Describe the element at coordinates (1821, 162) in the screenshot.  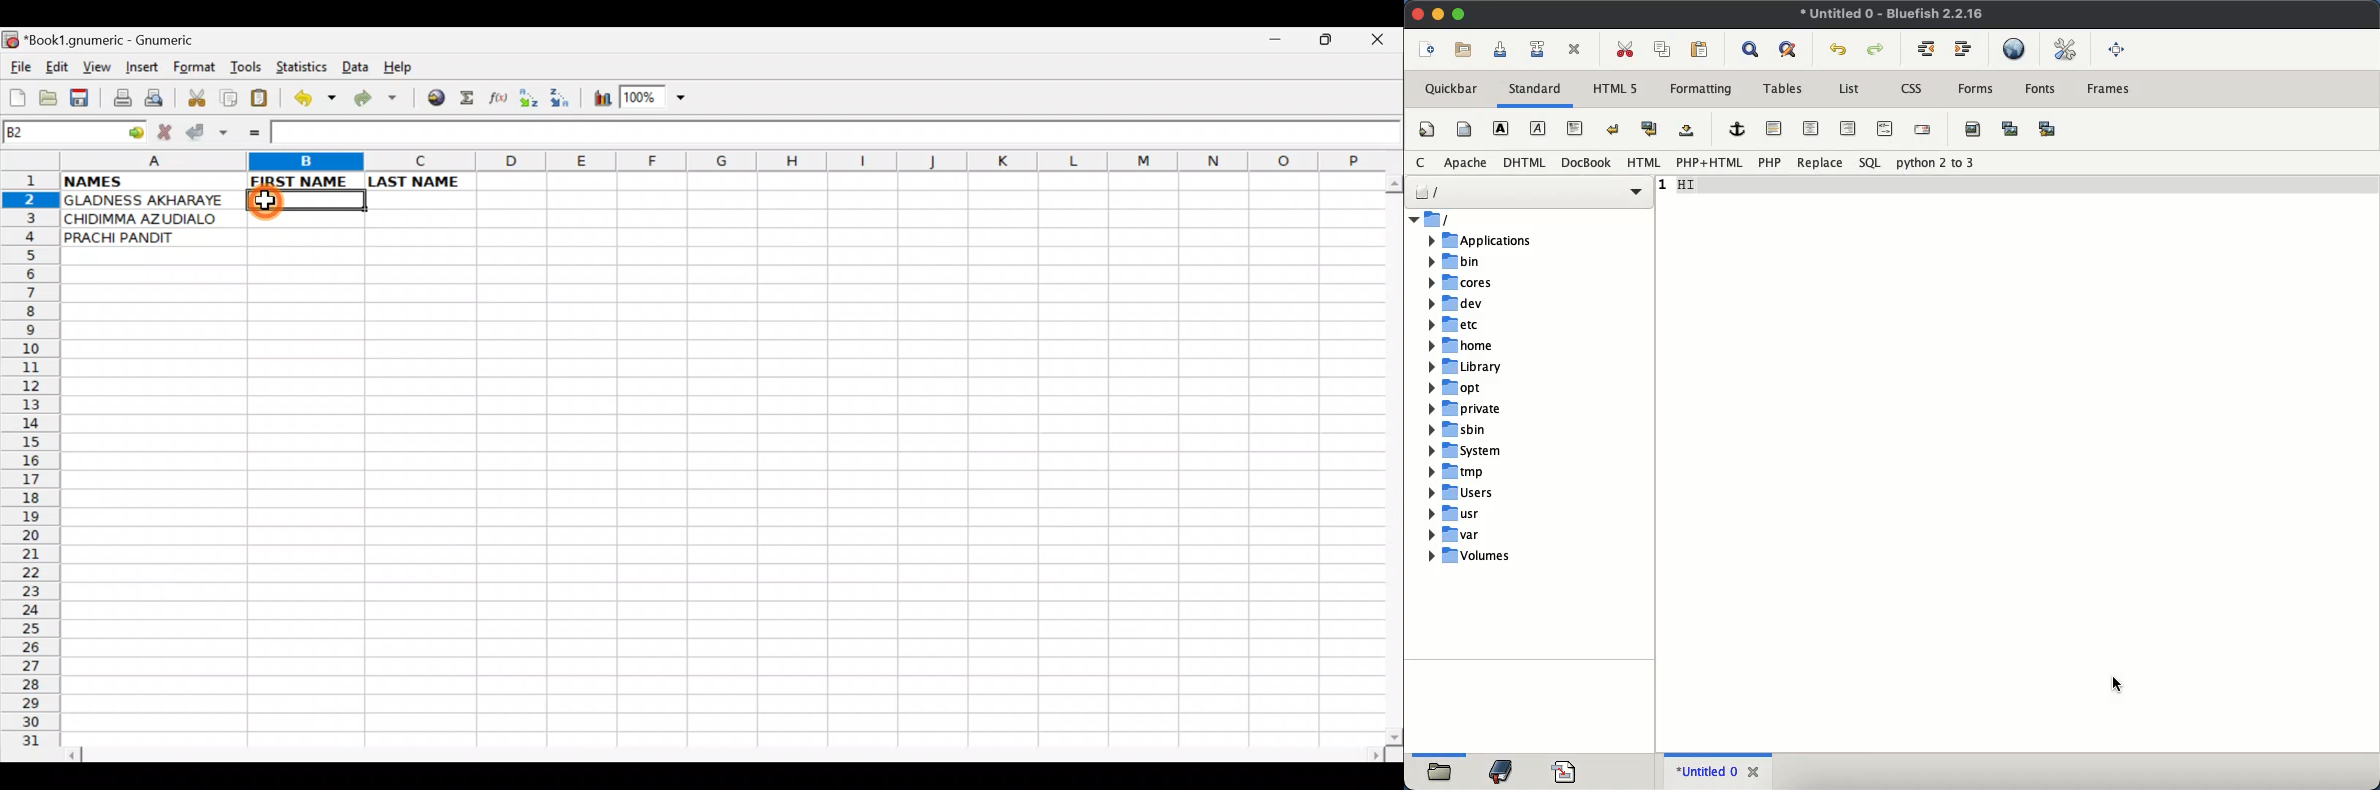
I see `replace` at that location.